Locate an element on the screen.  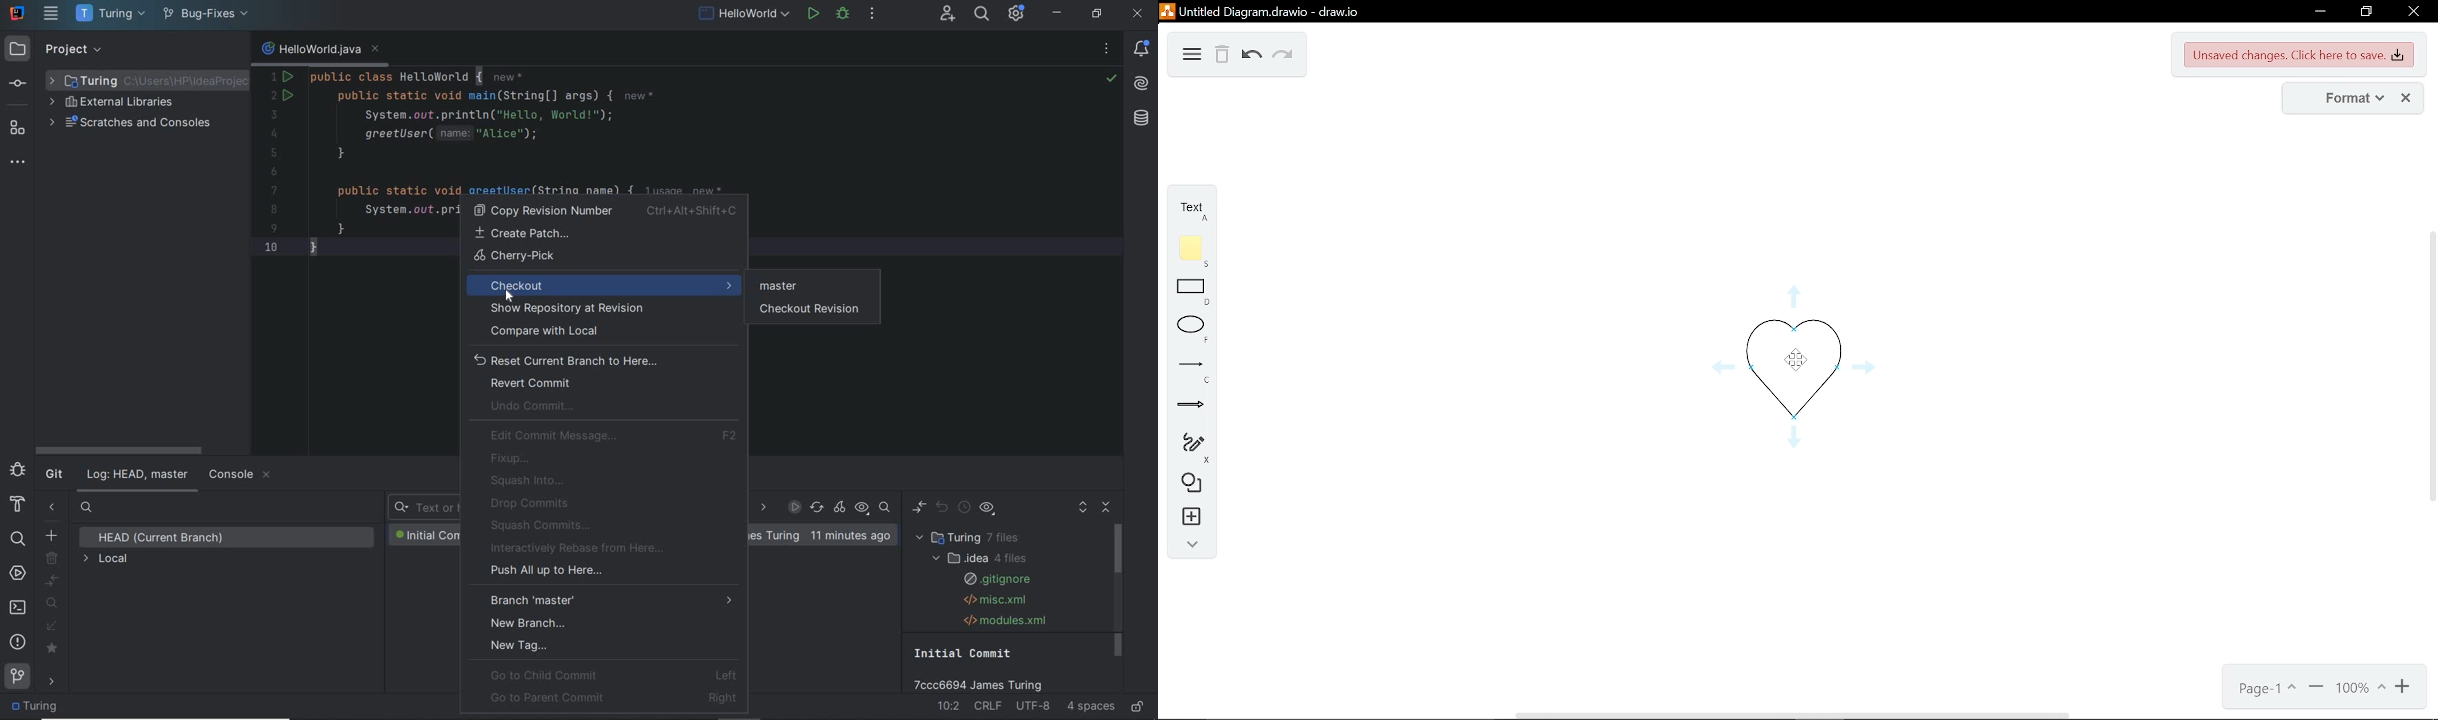
undo commit is located at coordinates (538, 408).